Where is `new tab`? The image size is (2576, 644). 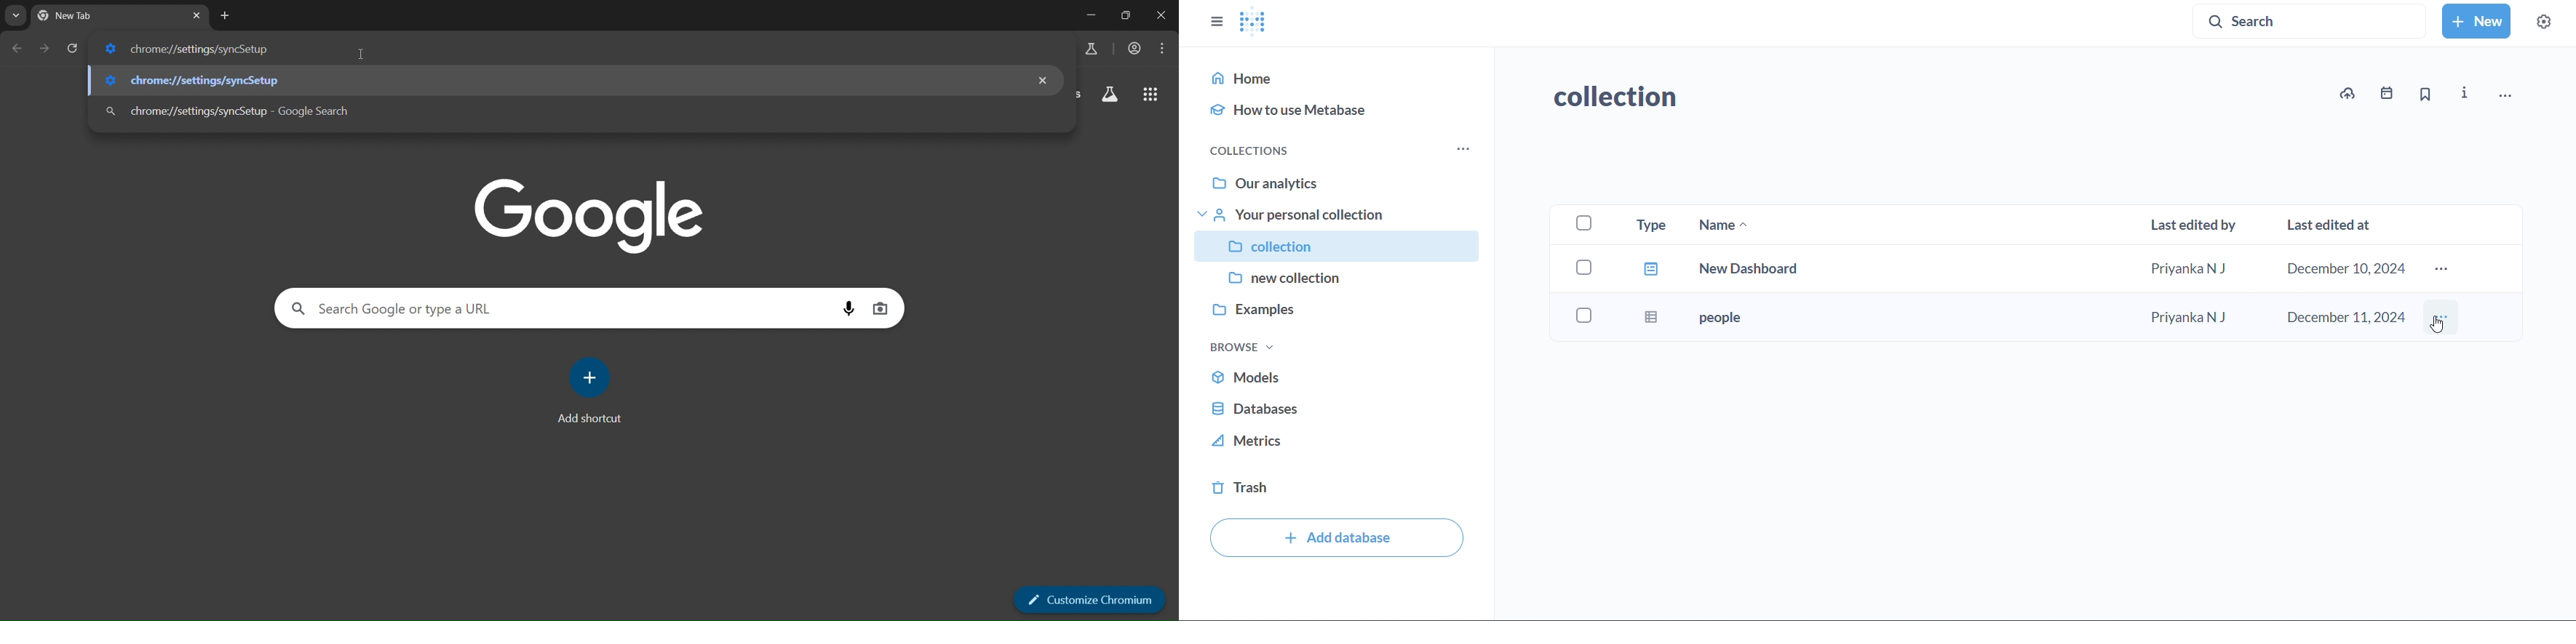 new tab is located at coordinates (228, 15).